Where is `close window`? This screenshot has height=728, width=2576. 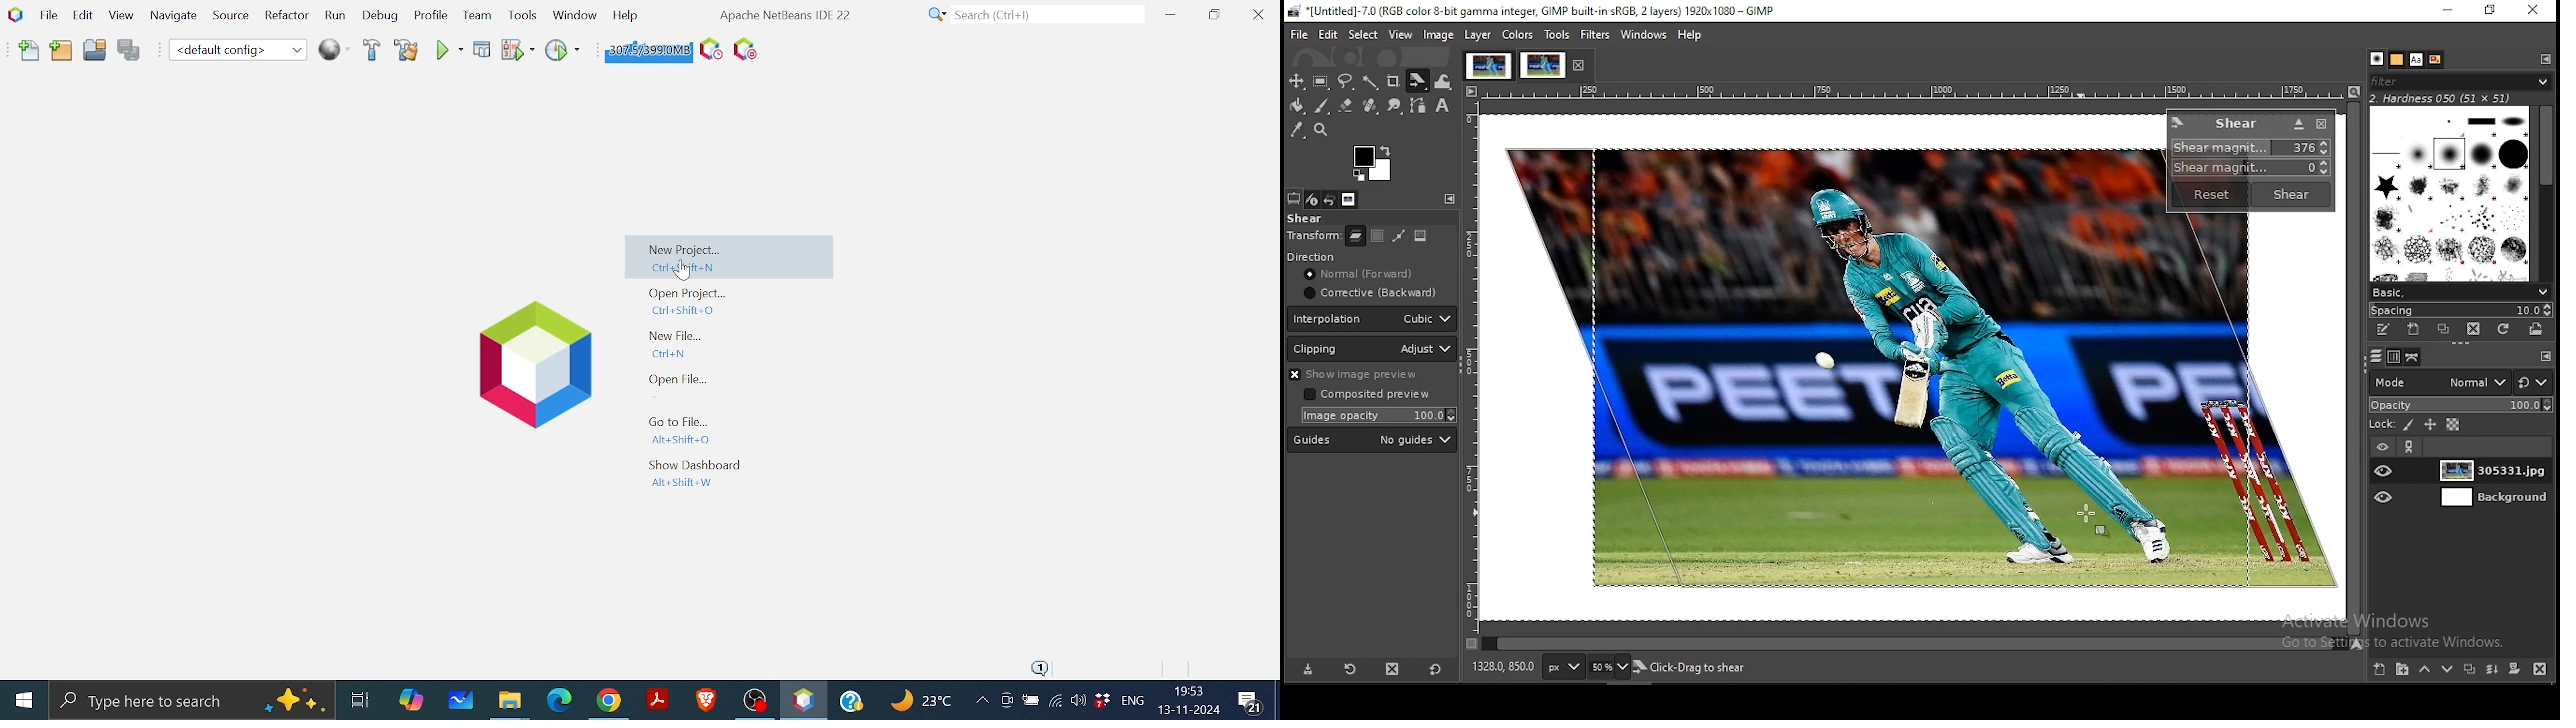 close window is located at coordinates (2529, 11).